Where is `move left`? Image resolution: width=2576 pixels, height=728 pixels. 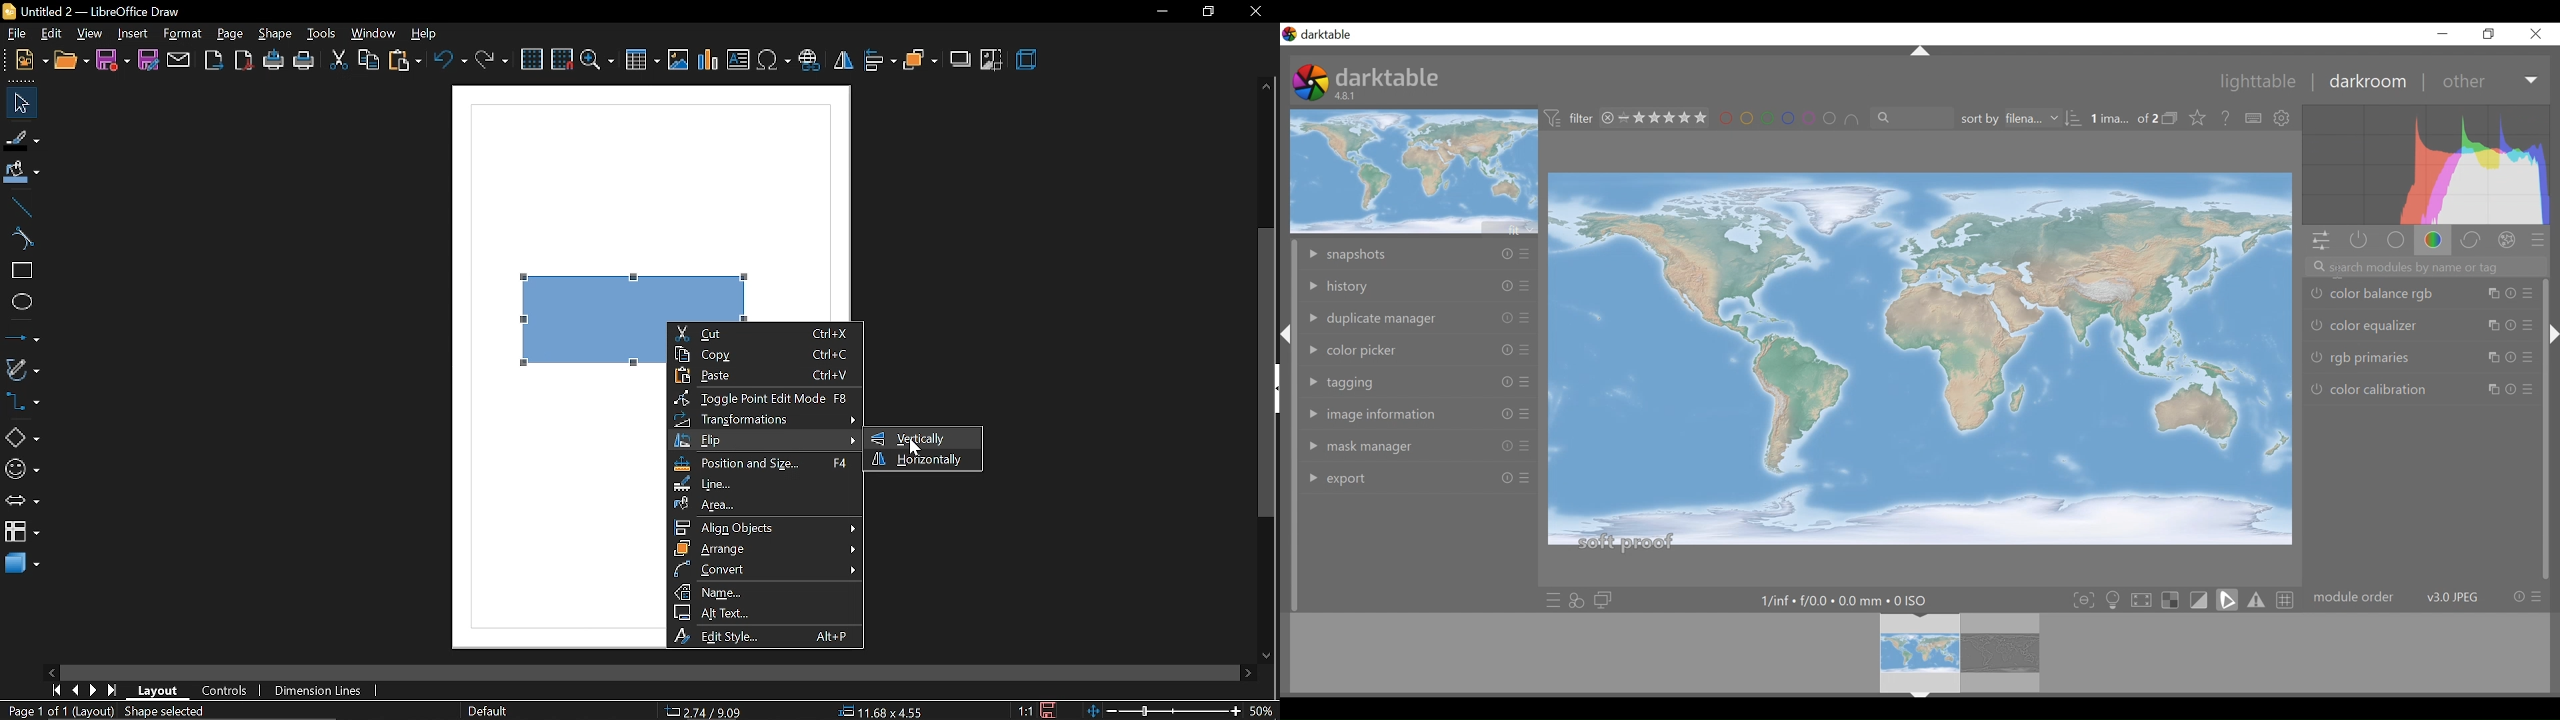 move left is located at coordinates (50, 671).